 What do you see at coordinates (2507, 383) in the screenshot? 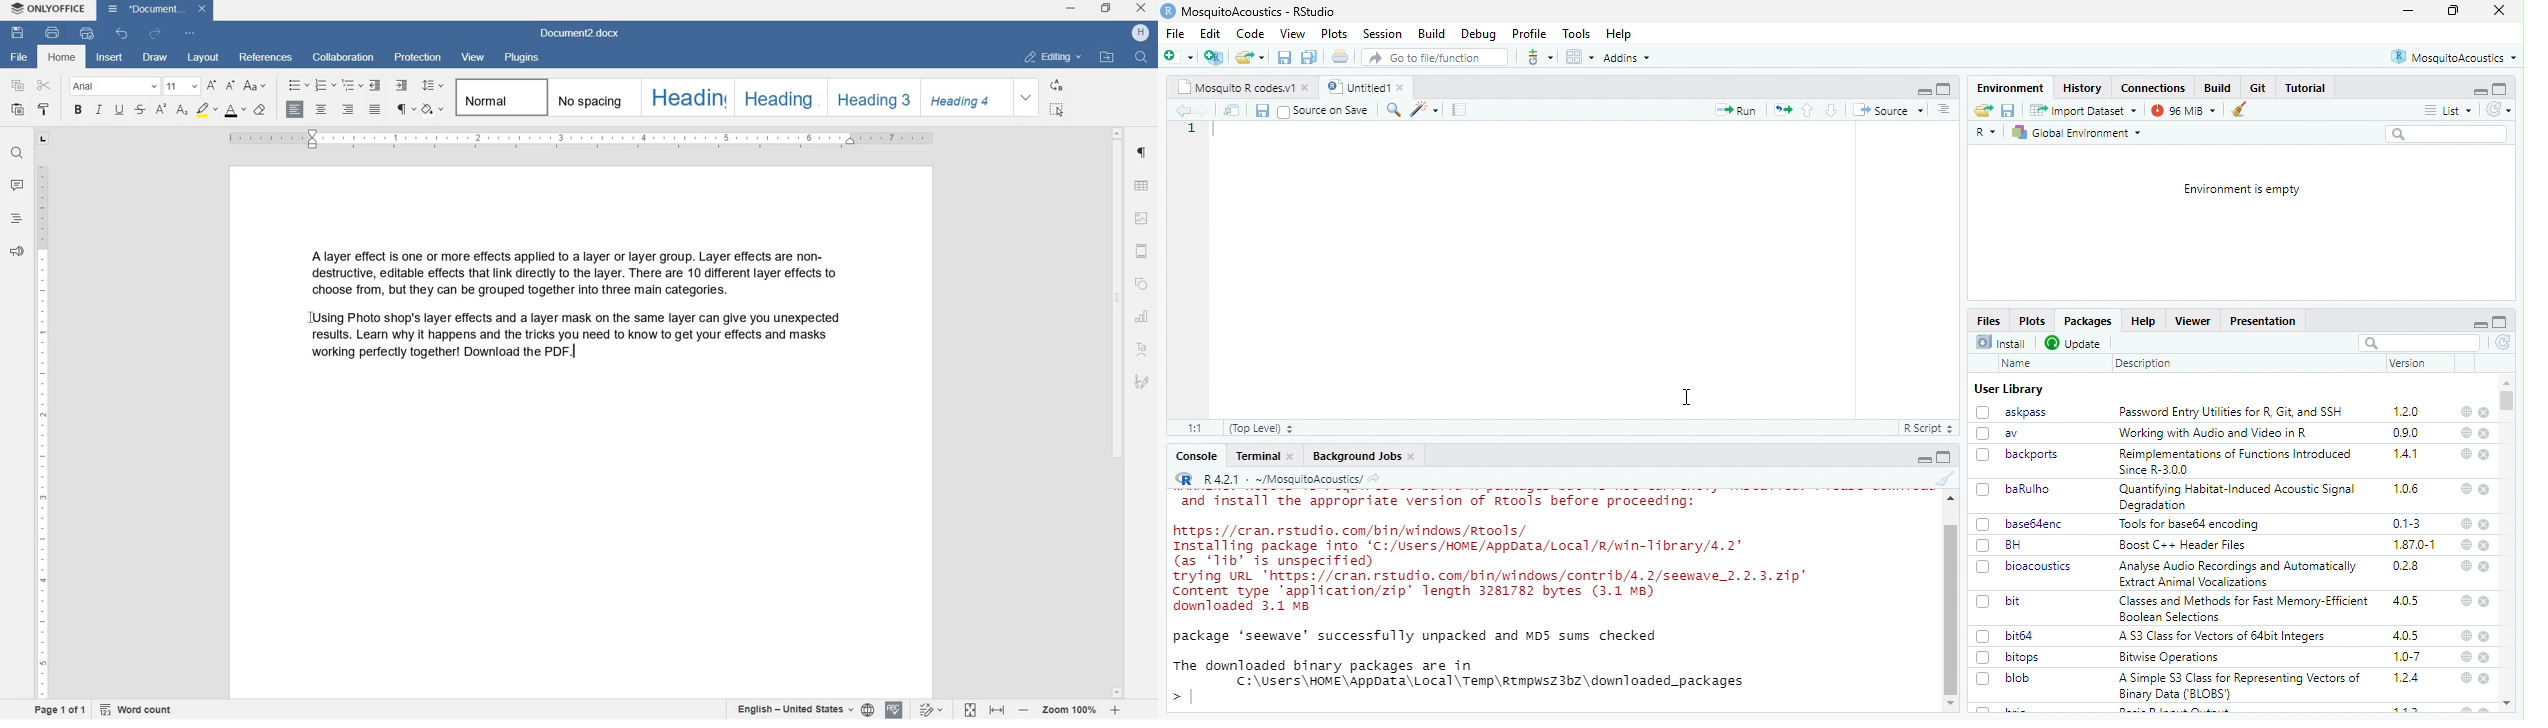
I see `scroll up` at bounding box center [2507, 383].